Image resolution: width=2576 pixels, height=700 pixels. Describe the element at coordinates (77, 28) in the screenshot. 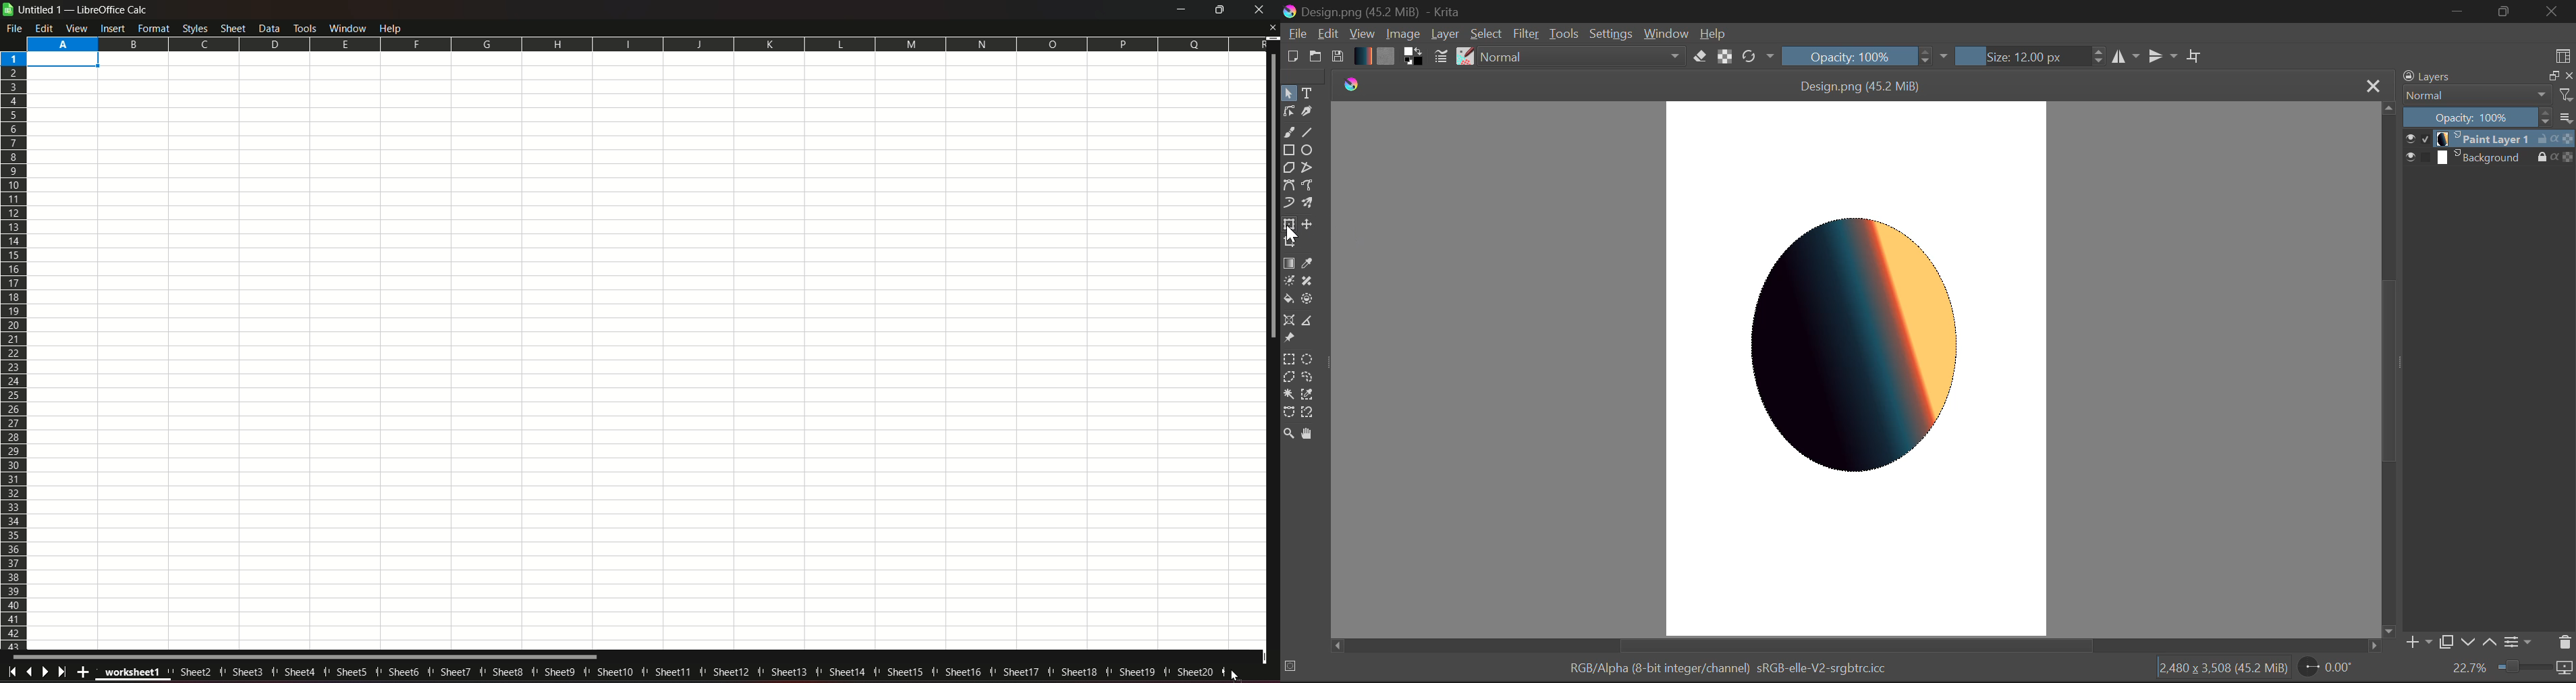

I see `view` at that location.